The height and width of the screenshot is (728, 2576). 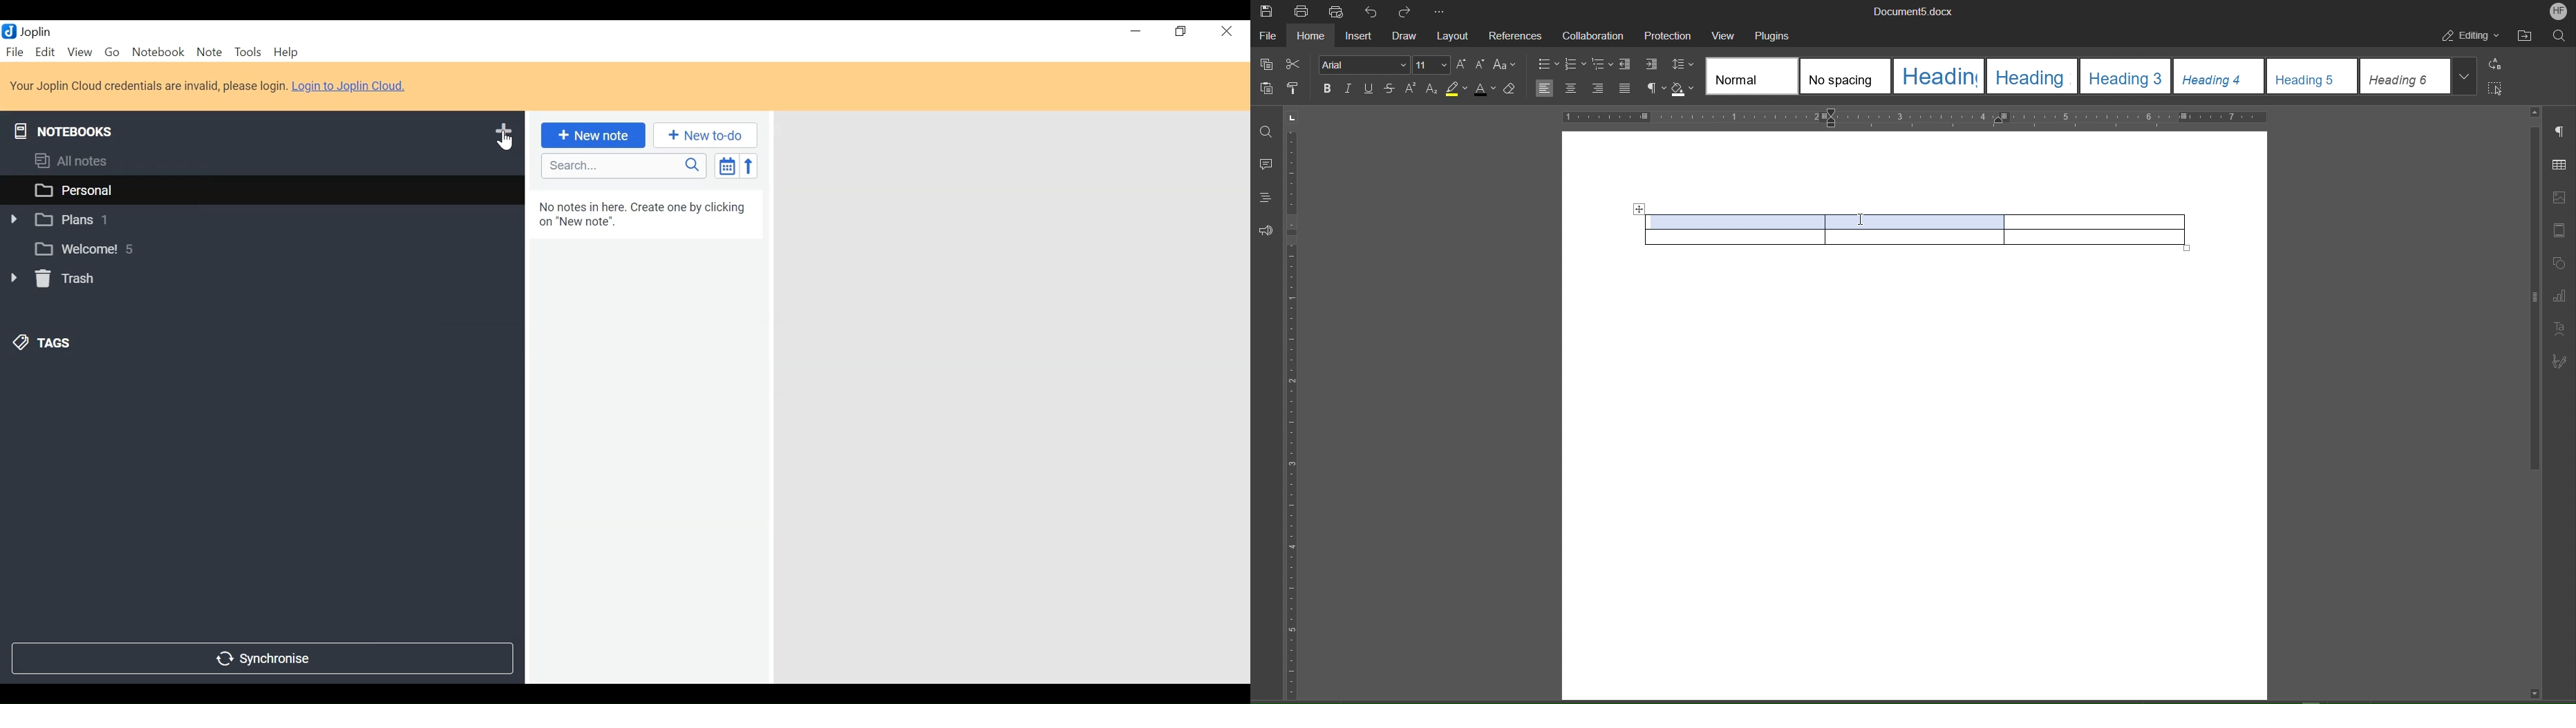 What do you see at coordinates (1433, 89) in the screenshot?
I see `Subscript` at bounding box center [1433, 89].